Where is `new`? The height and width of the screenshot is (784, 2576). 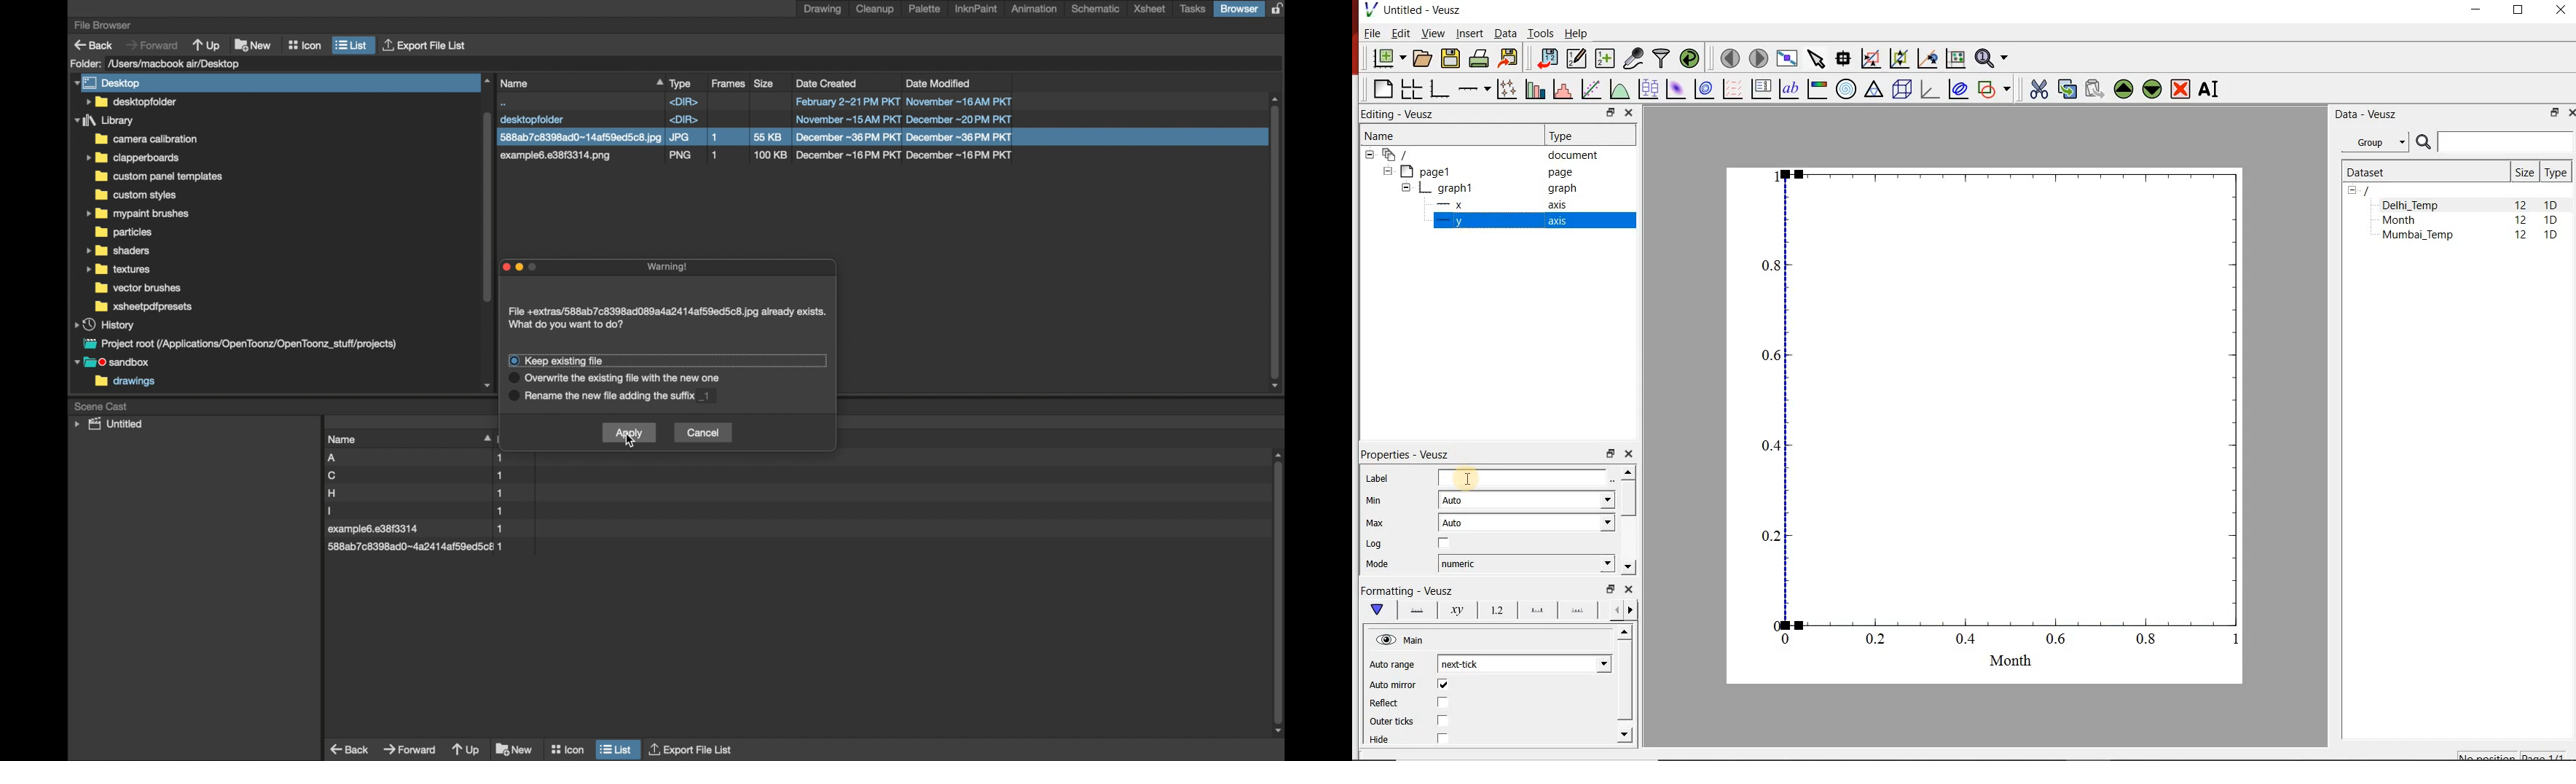
new is located at coordinates (515, 749).